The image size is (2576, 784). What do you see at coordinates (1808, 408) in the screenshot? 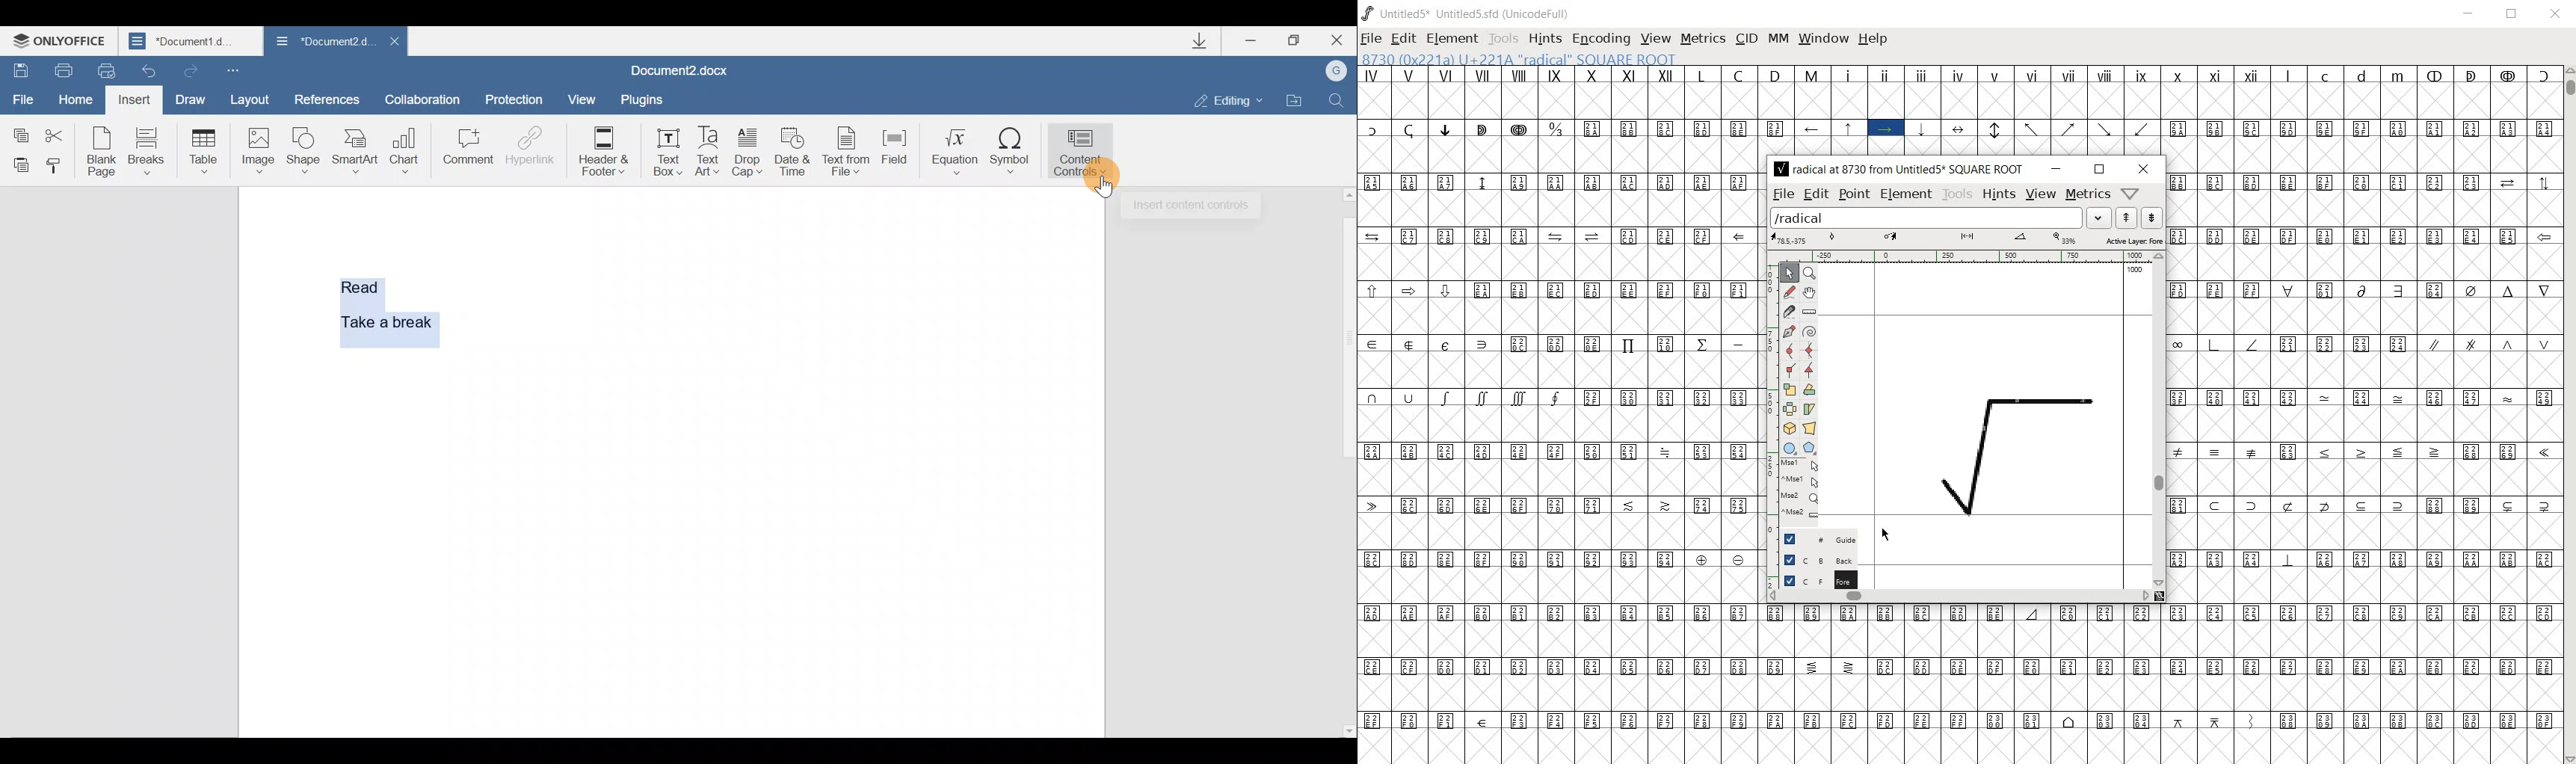
I see `Rotate the selection` at bounding box center [1808, 408].